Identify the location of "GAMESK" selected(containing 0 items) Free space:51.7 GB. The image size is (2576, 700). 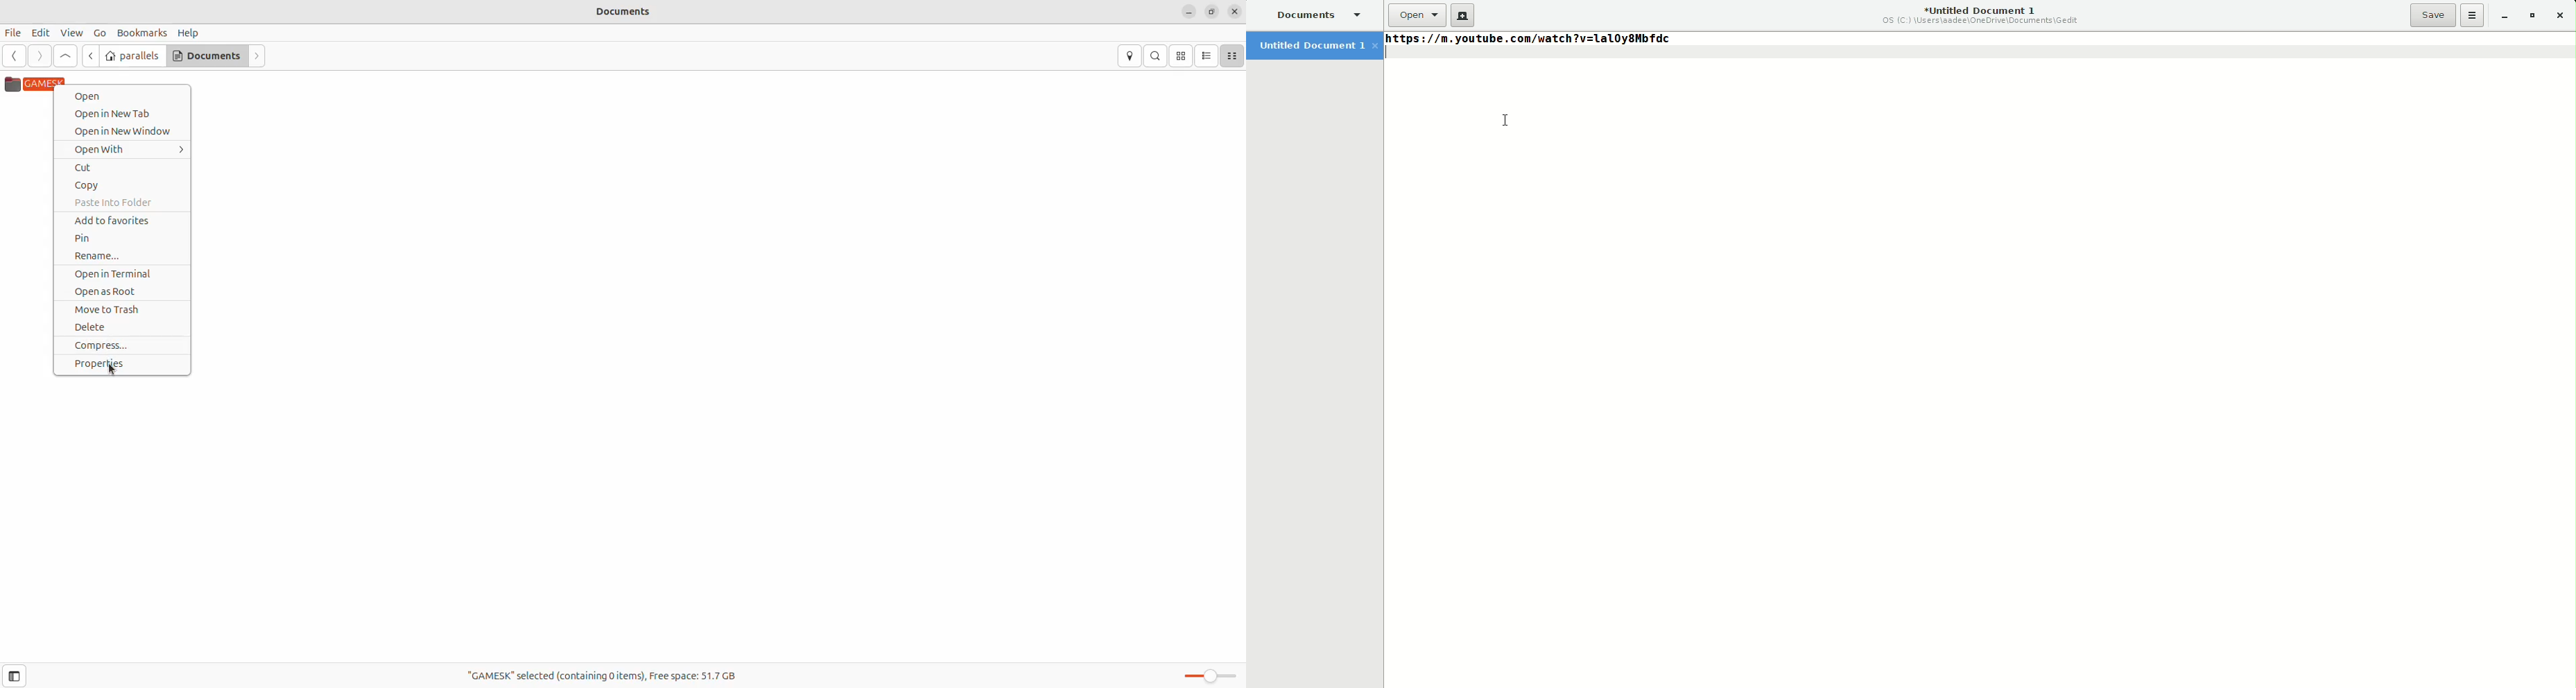
(604, 652).